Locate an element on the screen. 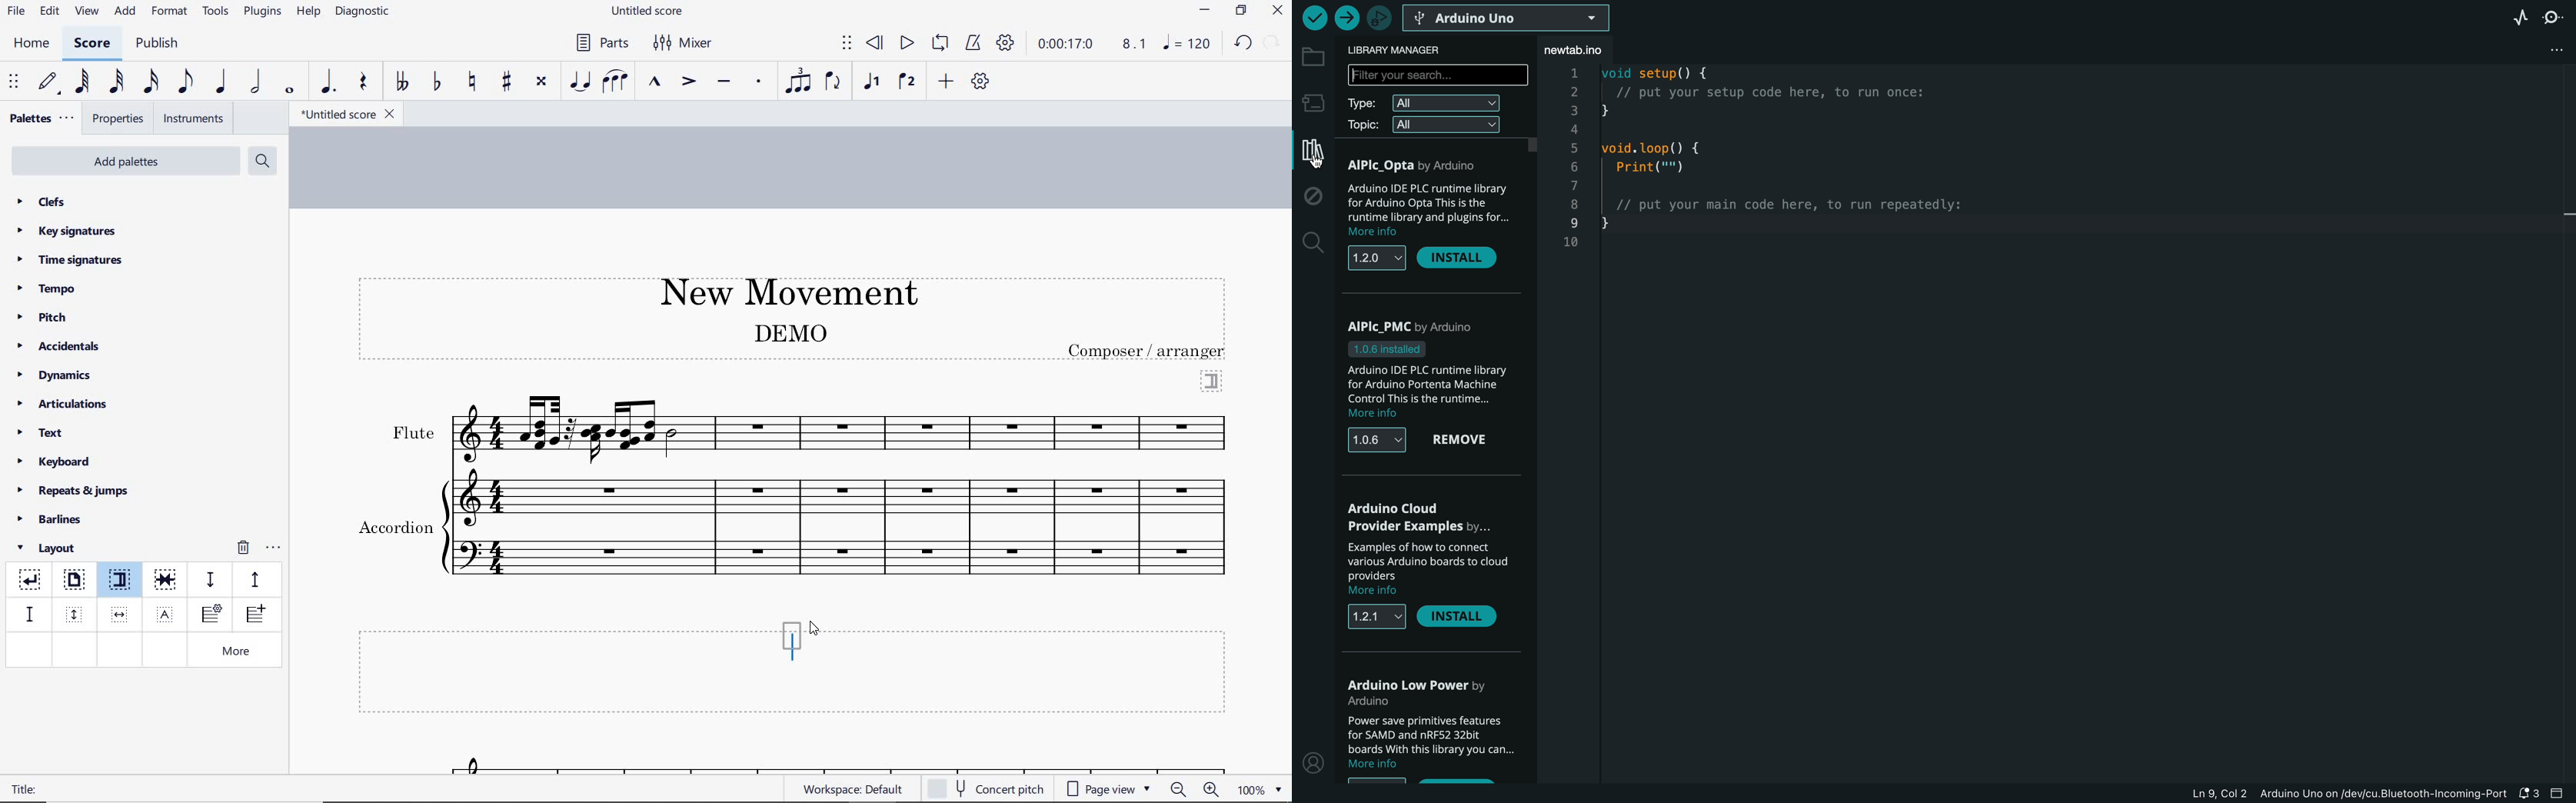  toggle double-flat is located at coordinates (401, 82).